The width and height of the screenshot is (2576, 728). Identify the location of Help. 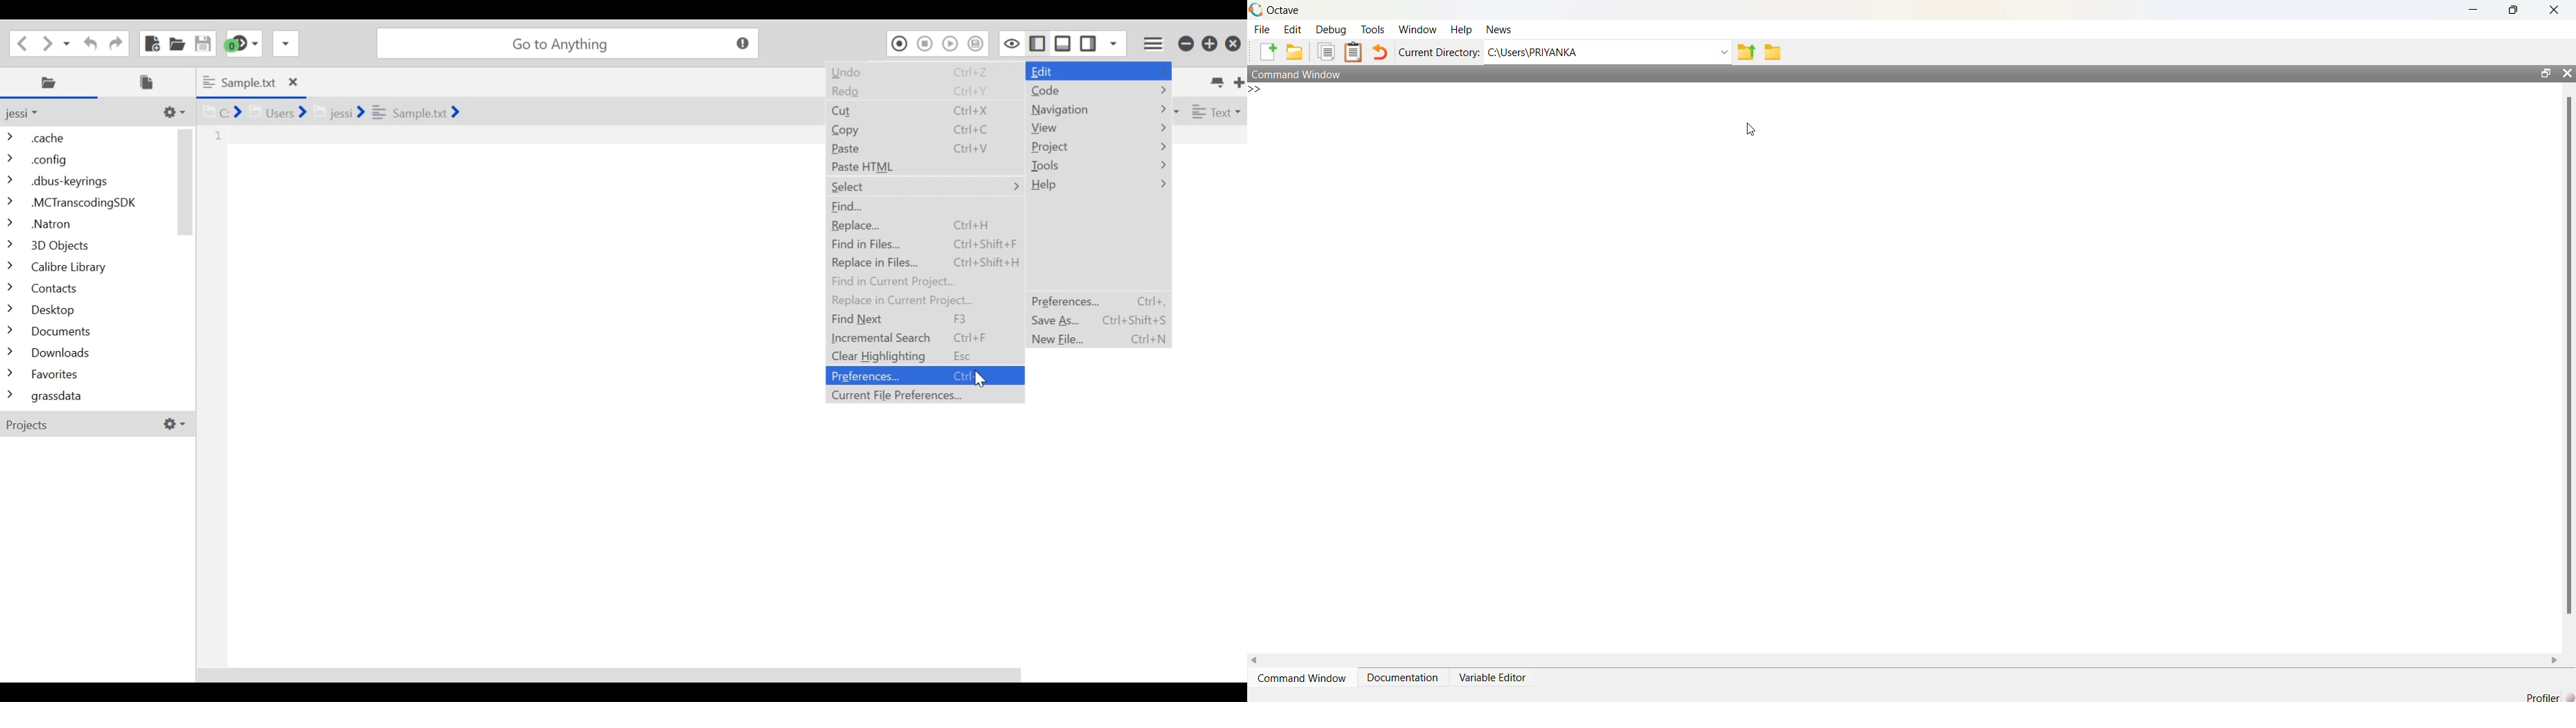
(1460, 29).